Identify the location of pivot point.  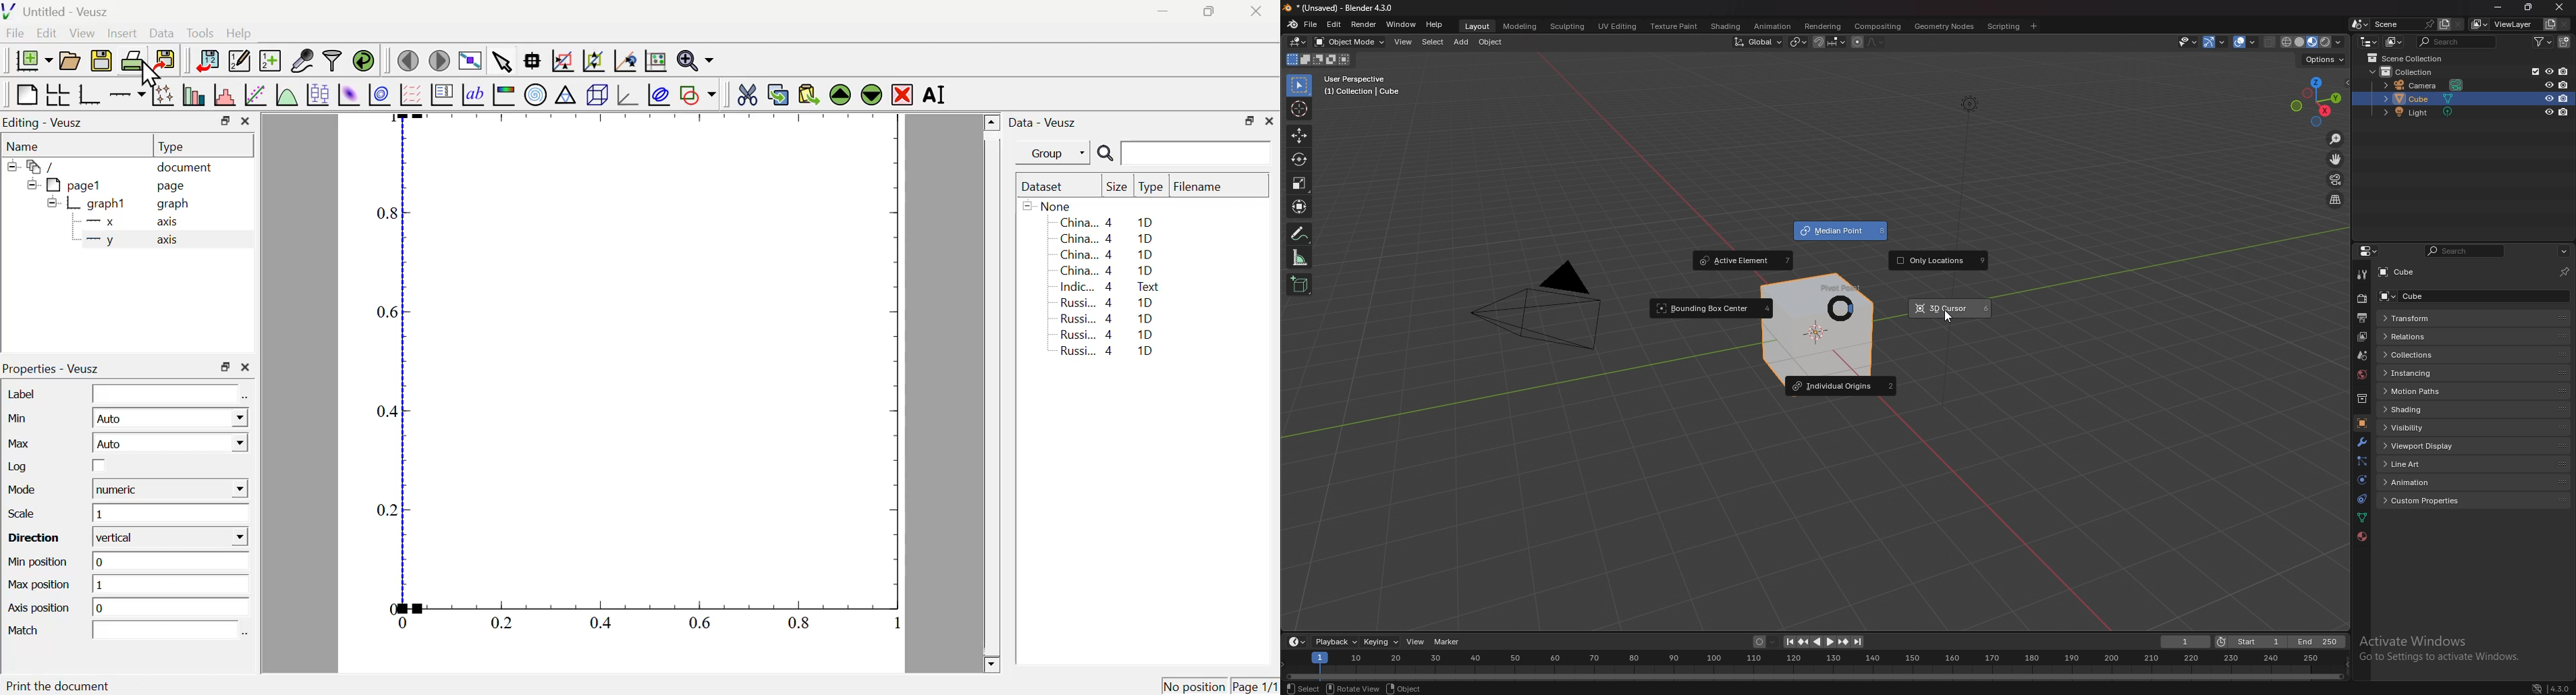
(1840, 300).